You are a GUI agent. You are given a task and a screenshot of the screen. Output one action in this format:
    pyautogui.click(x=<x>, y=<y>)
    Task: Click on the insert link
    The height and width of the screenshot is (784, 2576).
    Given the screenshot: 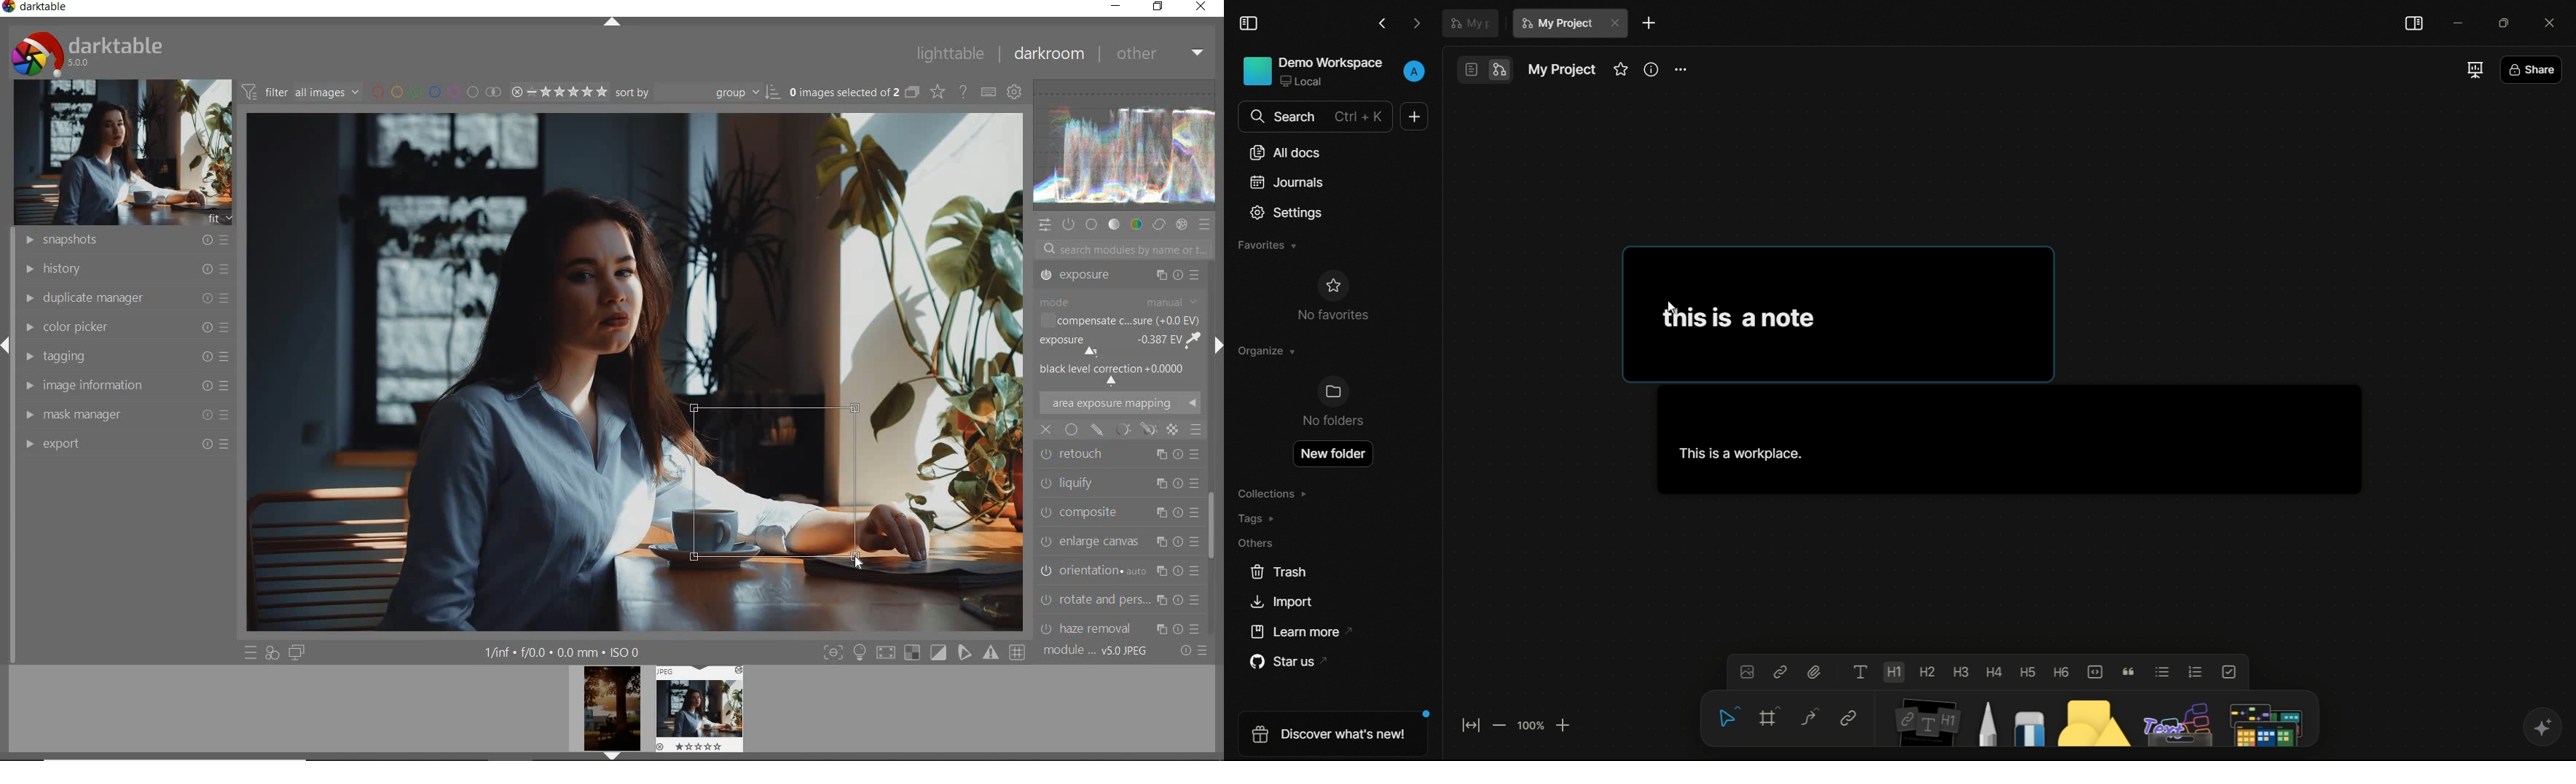 What is the action you would take?
    pyautogui.click(x=1782, y=671)
    